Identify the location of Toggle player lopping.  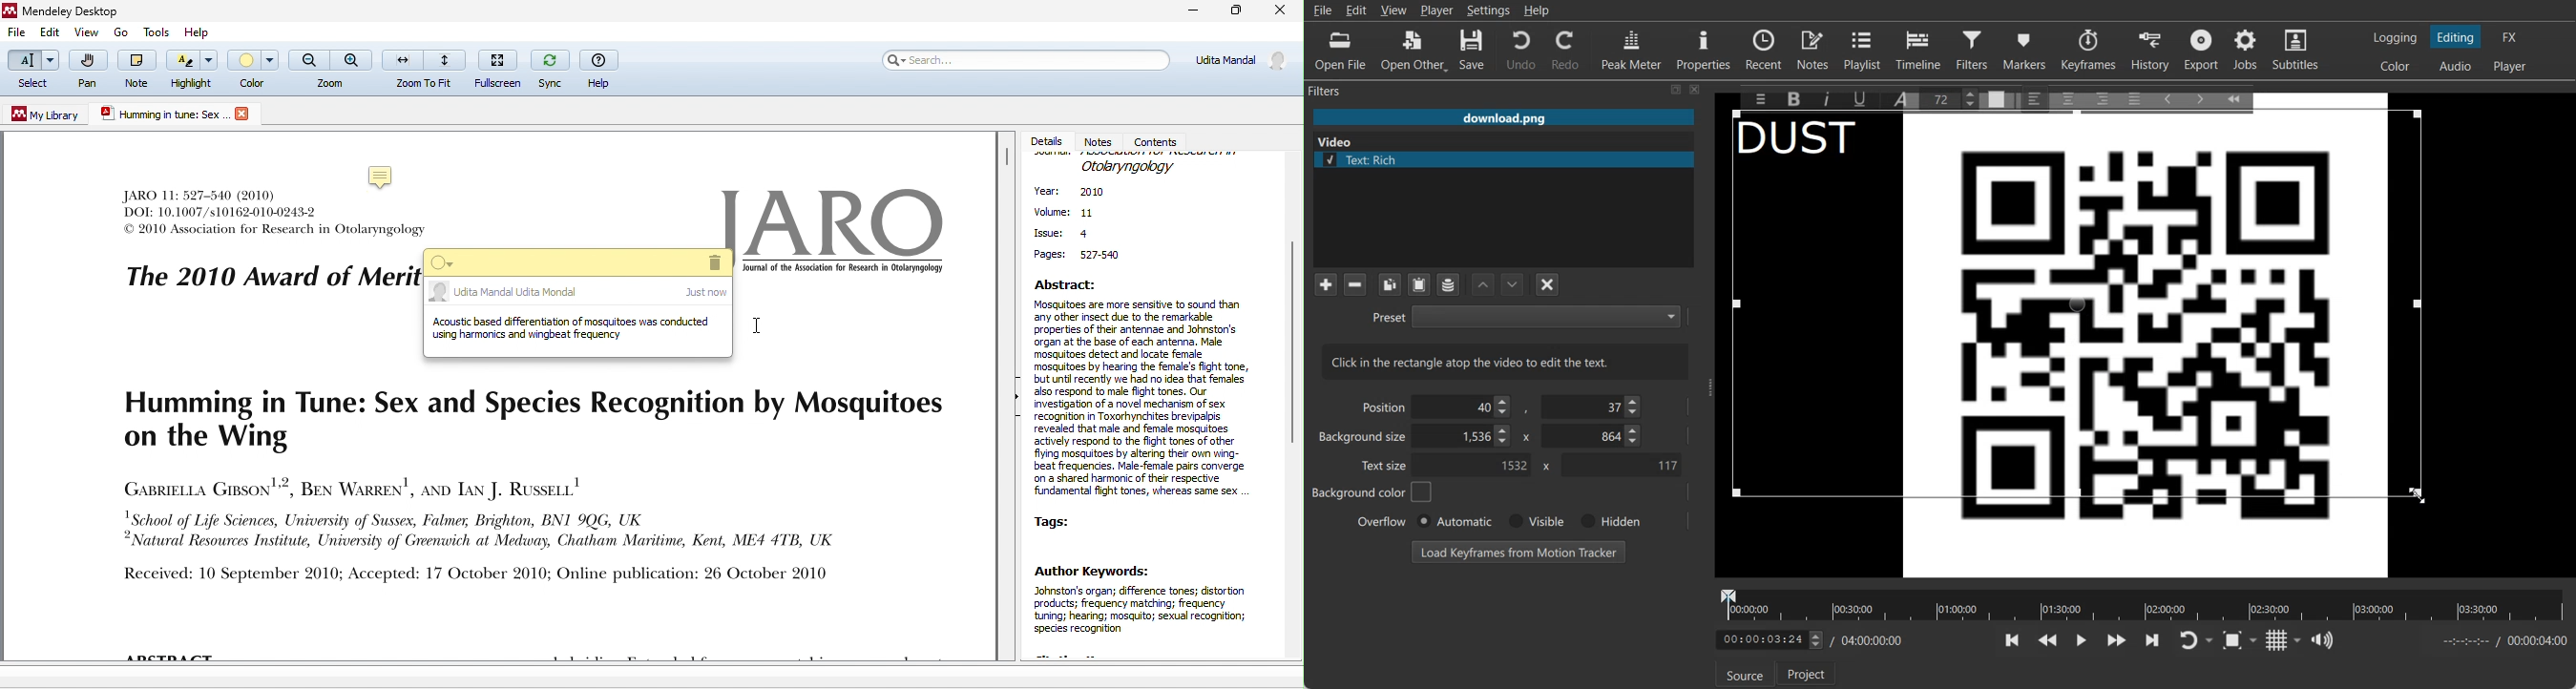
(2186, 641).